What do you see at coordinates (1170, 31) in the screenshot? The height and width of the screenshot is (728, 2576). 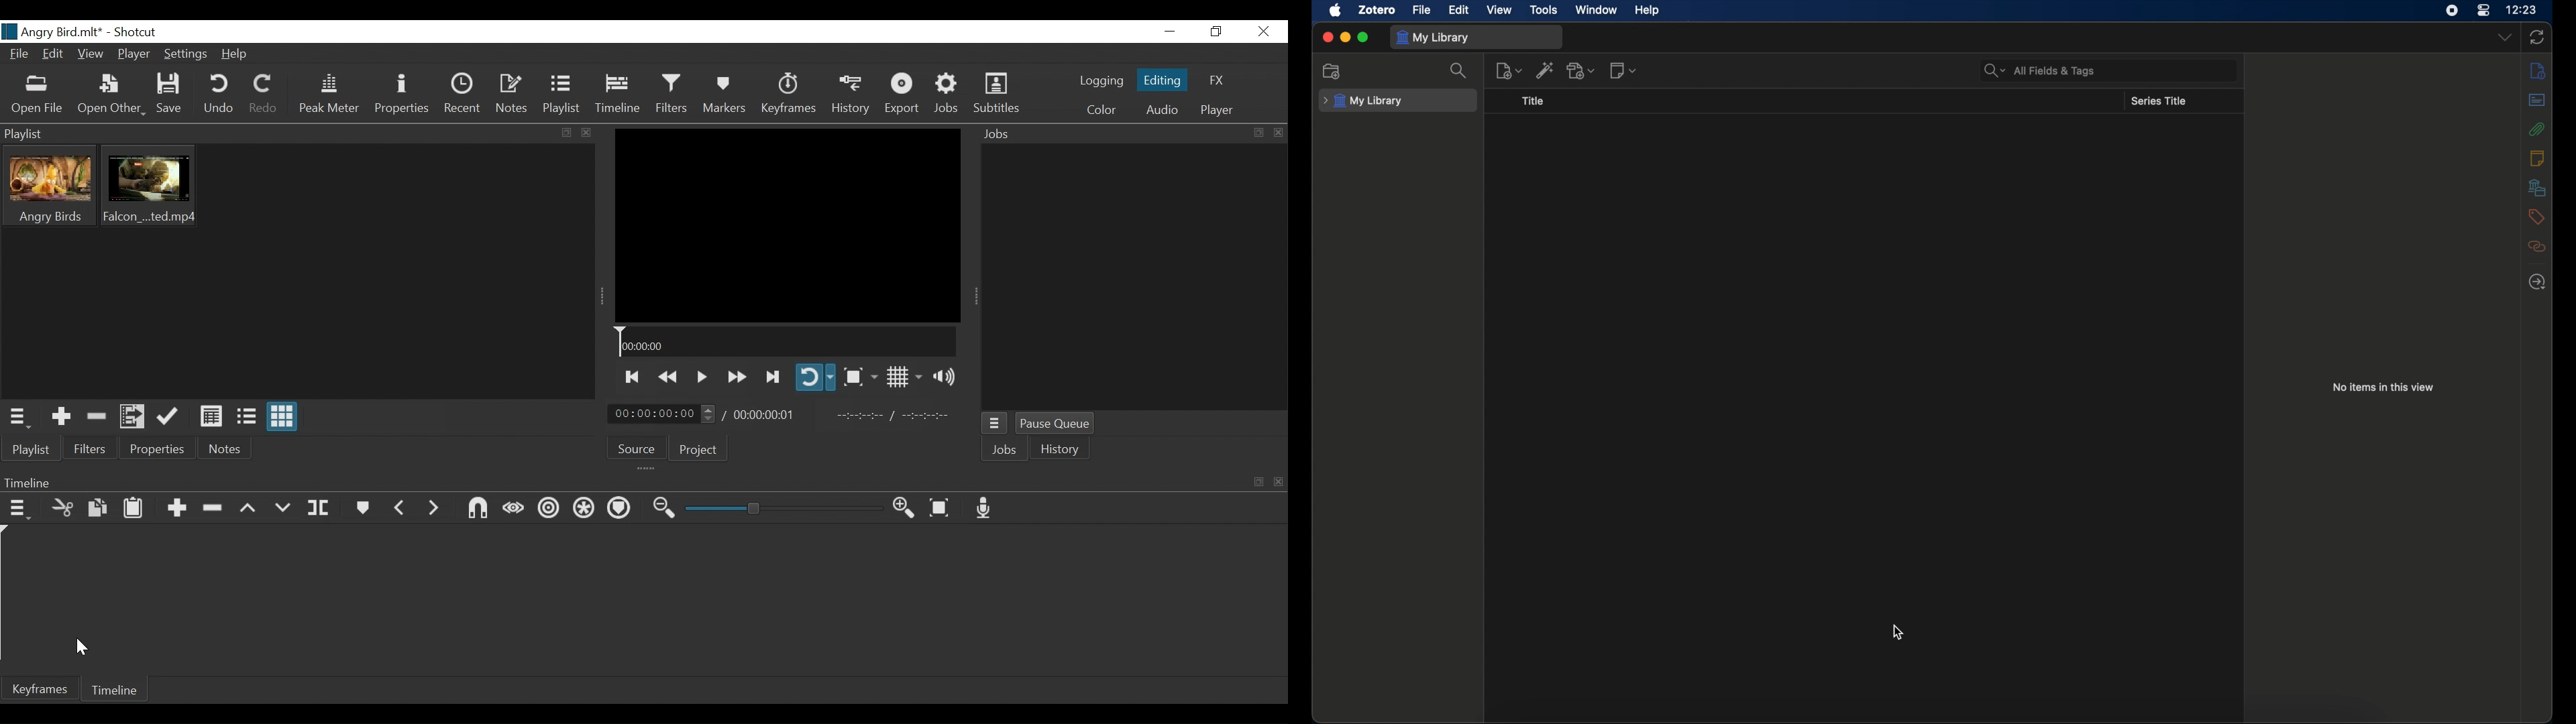 I see `Minimize` at bounding box center [1170, 31].